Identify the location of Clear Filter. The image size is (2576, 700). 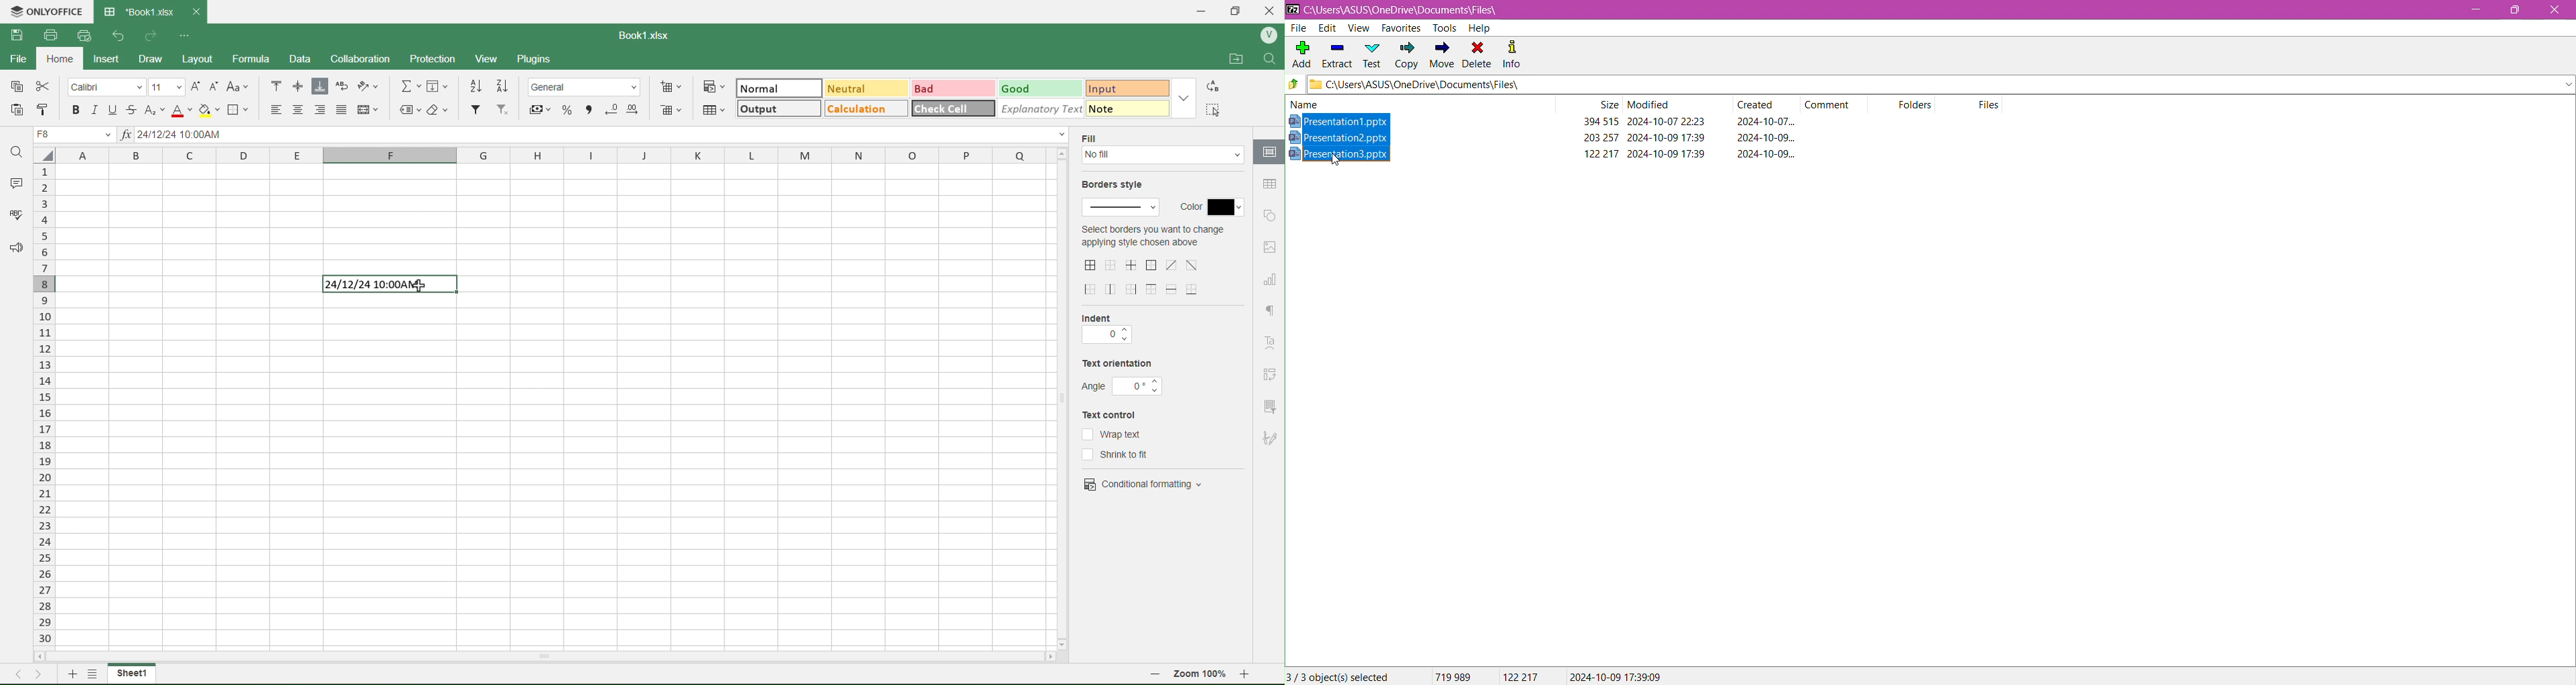
(503, 111).